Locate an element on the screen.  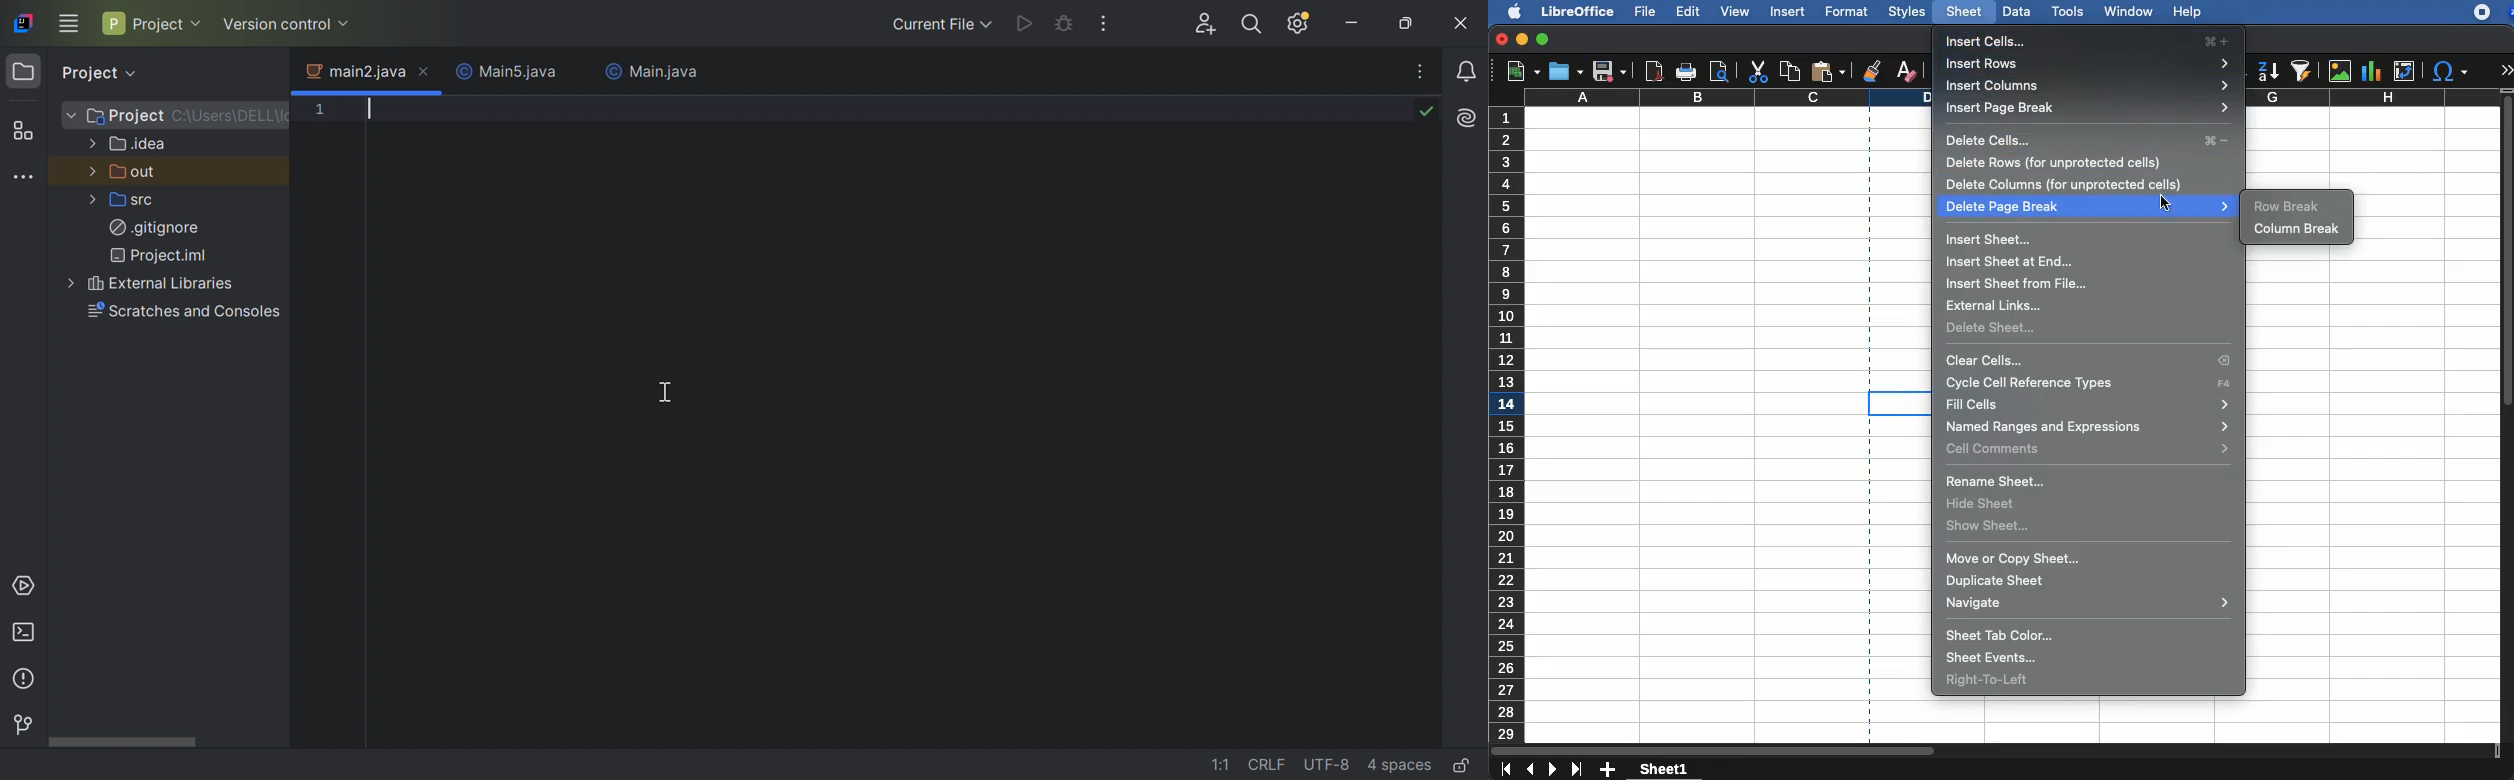
navigate is located at coordinates (2086, 603).